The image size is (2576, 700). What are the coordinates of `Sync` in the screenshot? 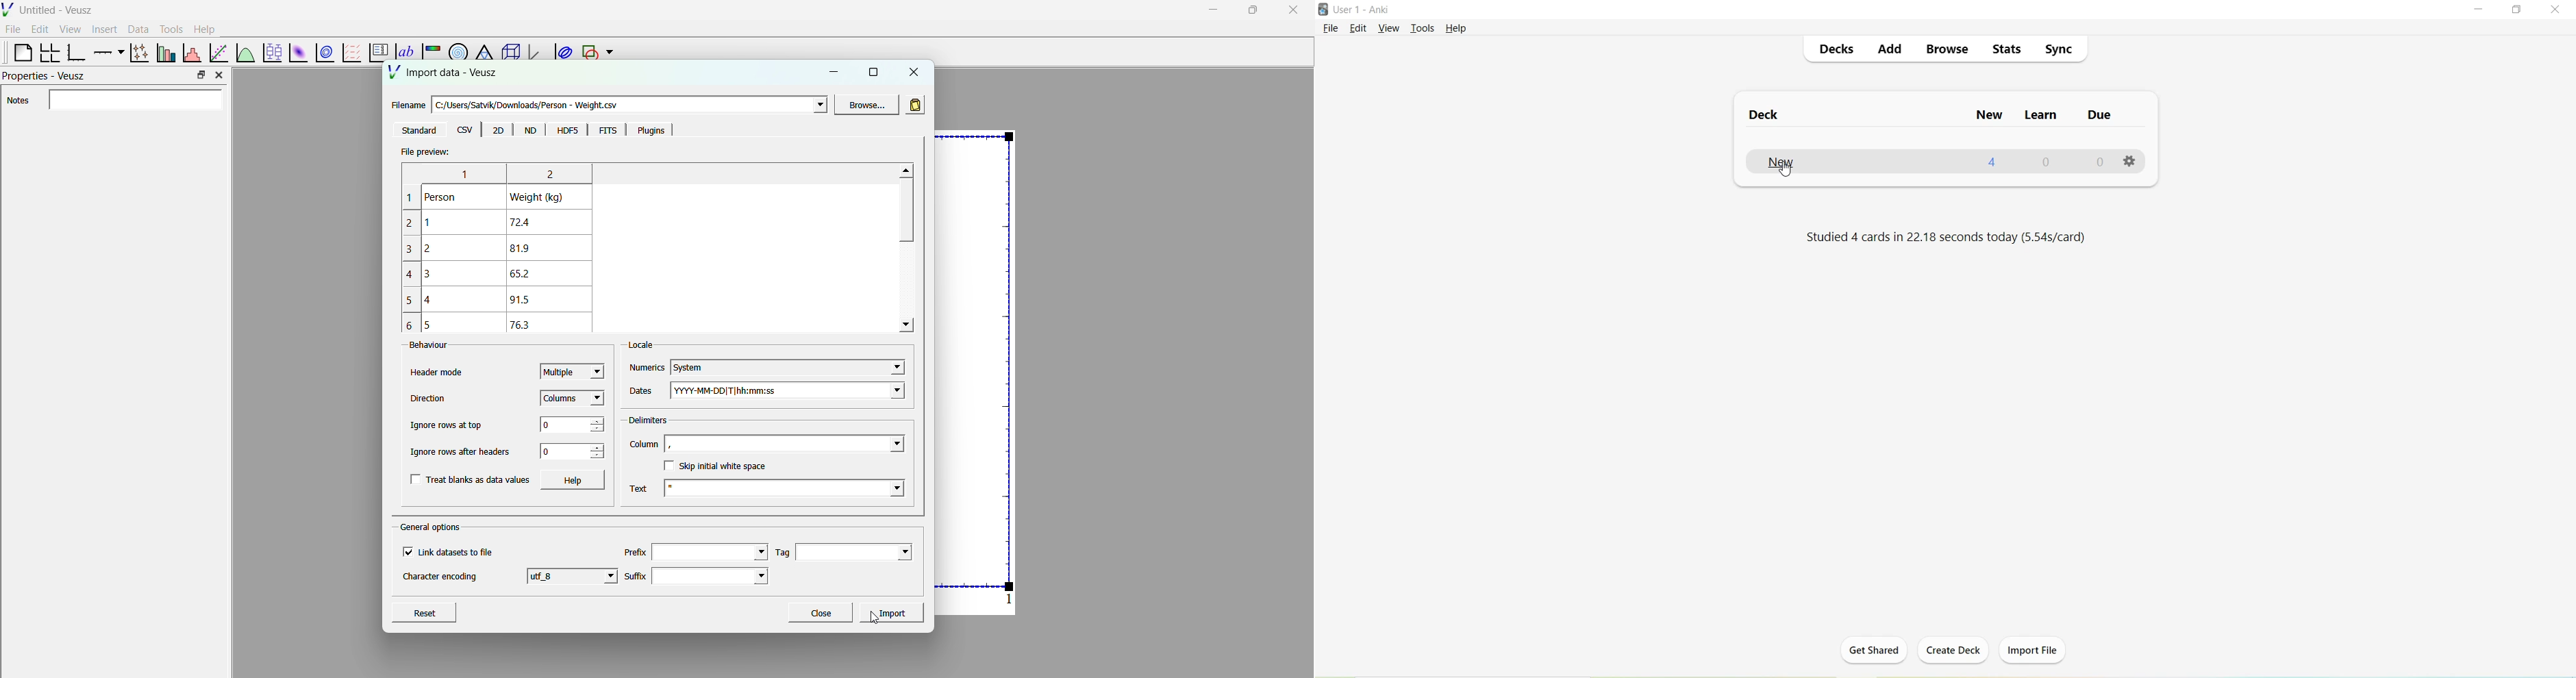 It's located at (2059, 51).